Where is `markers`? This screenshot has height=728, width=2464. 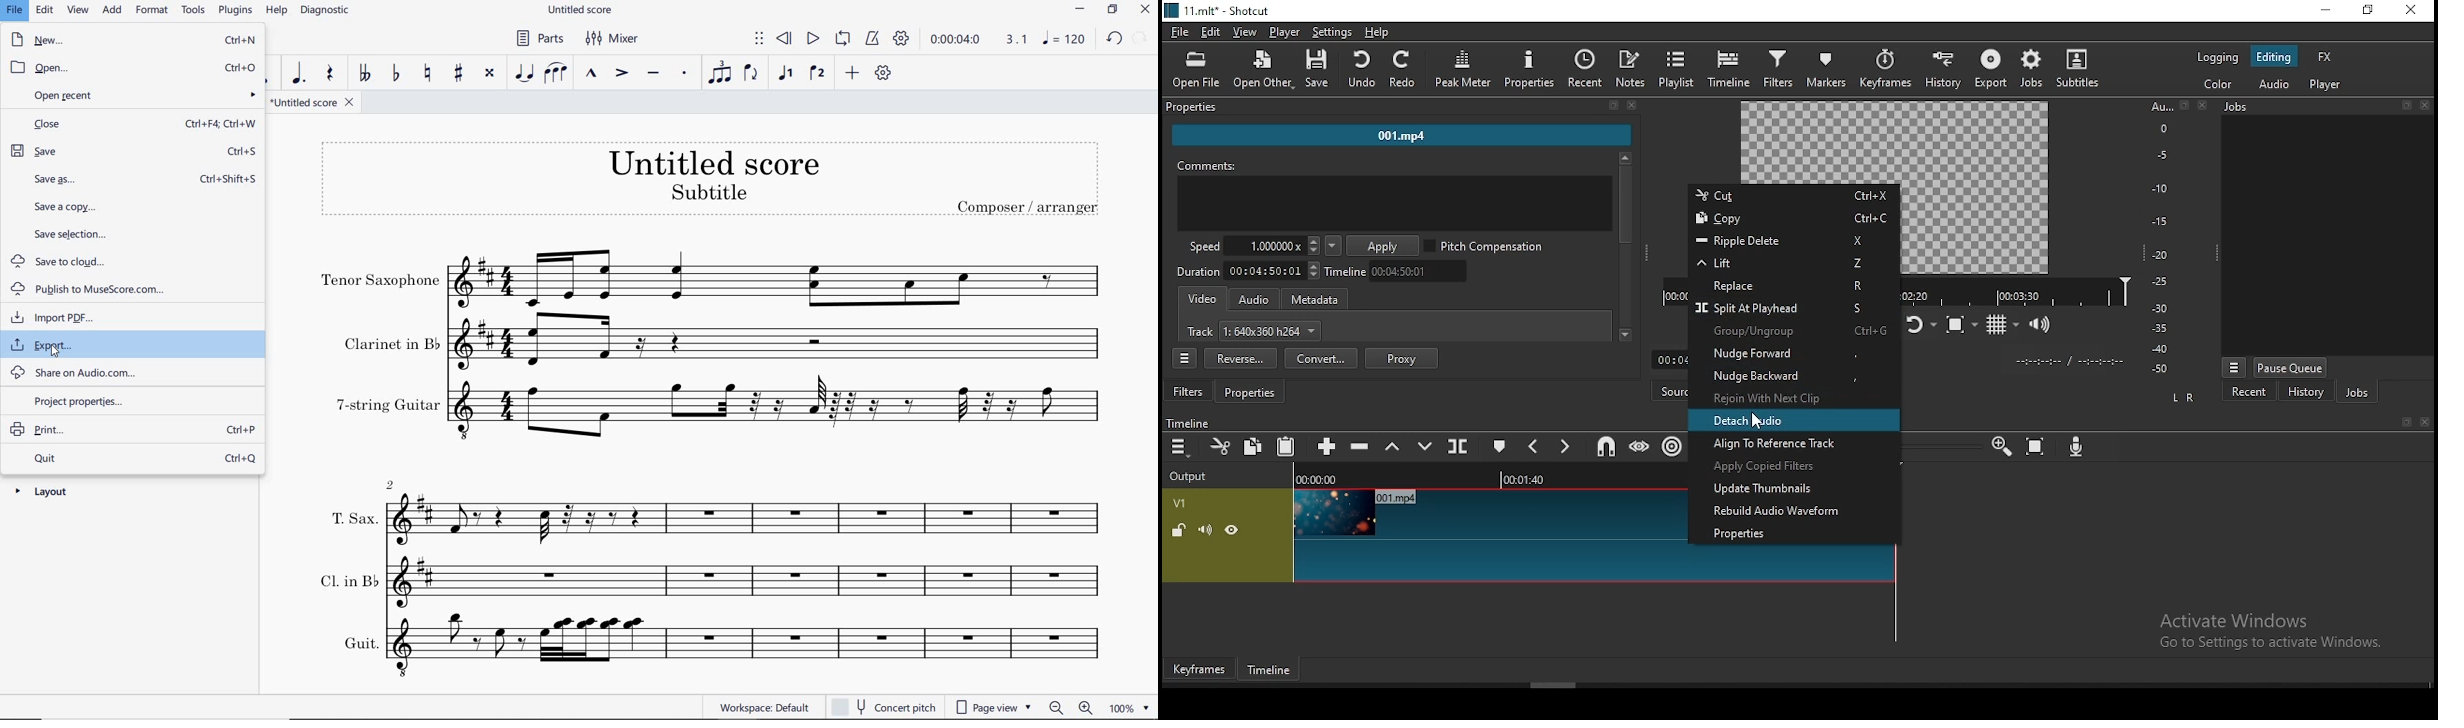
markers is located at coordinates (1829, 71).